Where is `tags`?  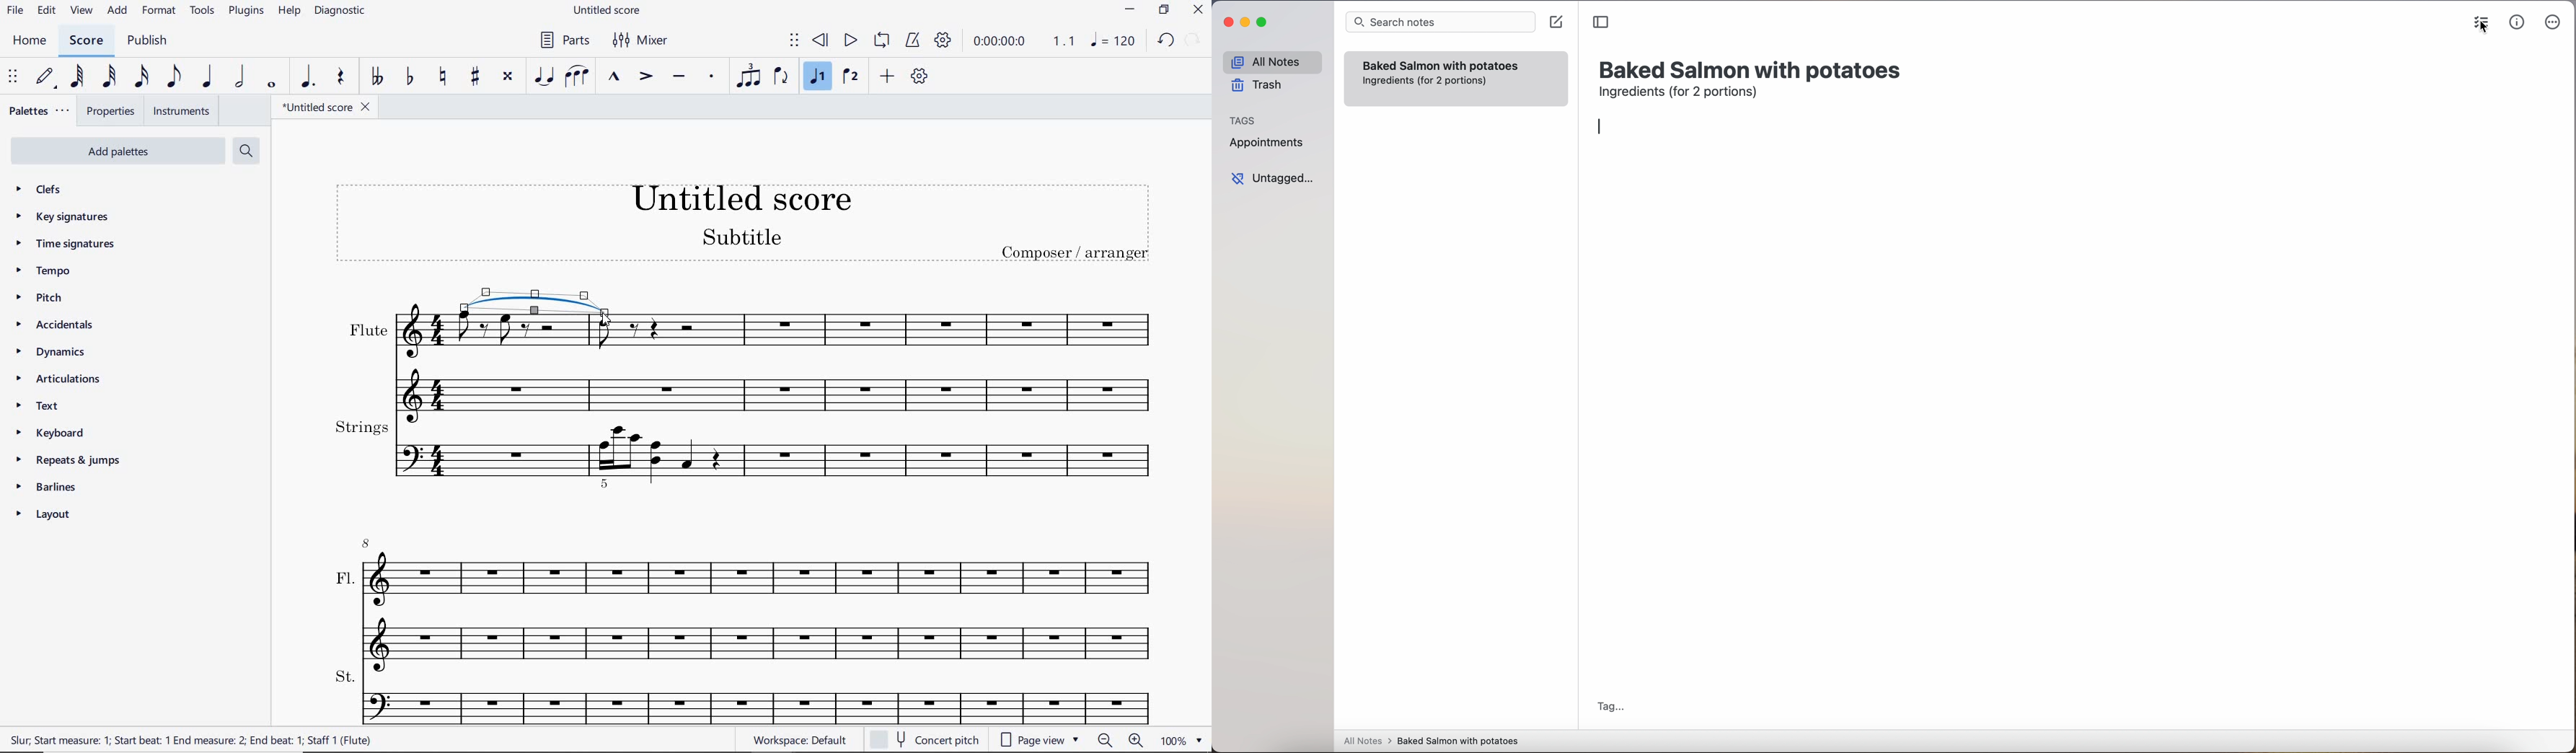 tags is located at coordinates (1243, 119).